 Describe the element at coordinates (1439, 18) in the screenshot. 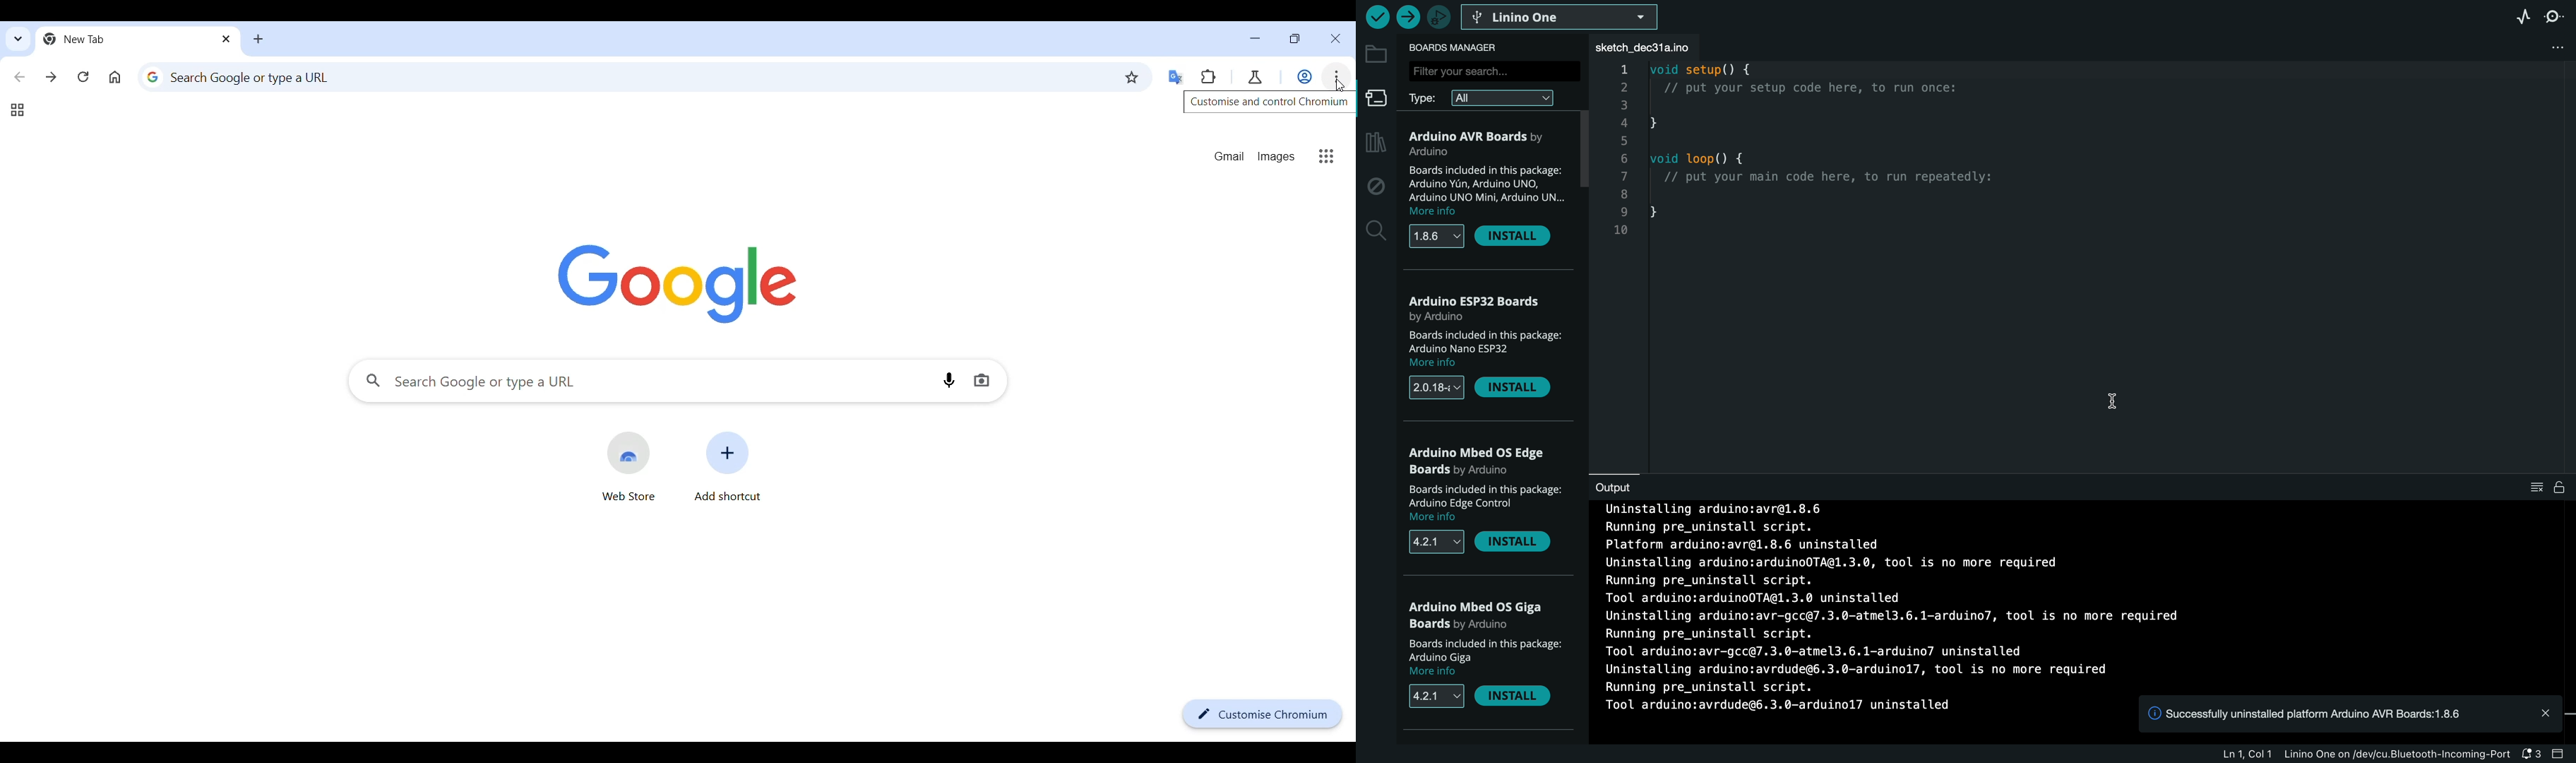

I see `debugger` at that location.